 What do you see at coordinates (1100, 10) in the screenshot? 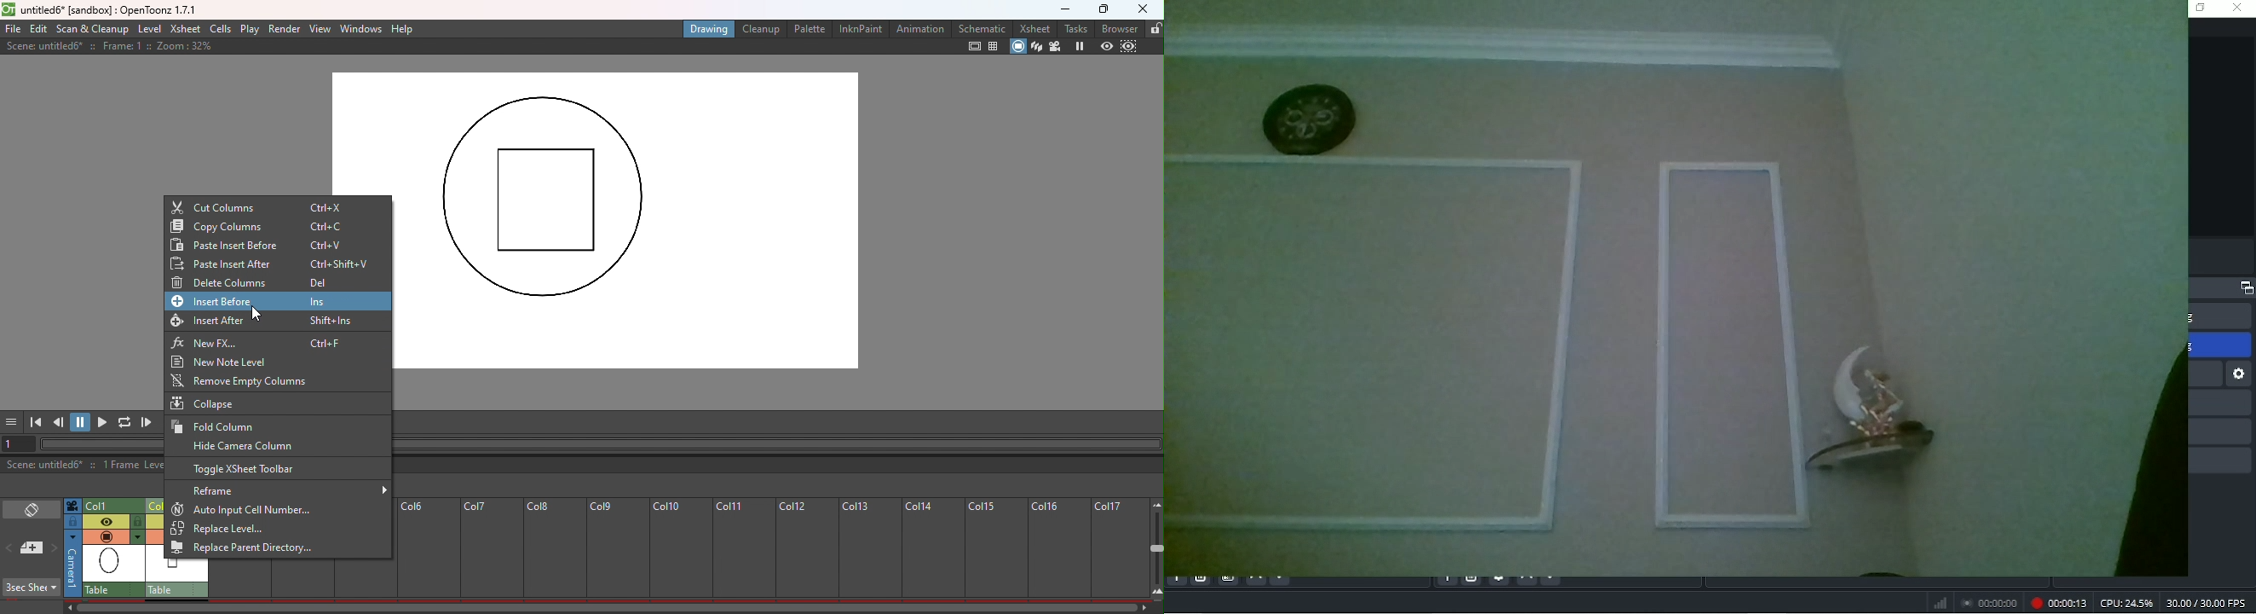
I see `Maximize` at bounding box center [1100, 10].